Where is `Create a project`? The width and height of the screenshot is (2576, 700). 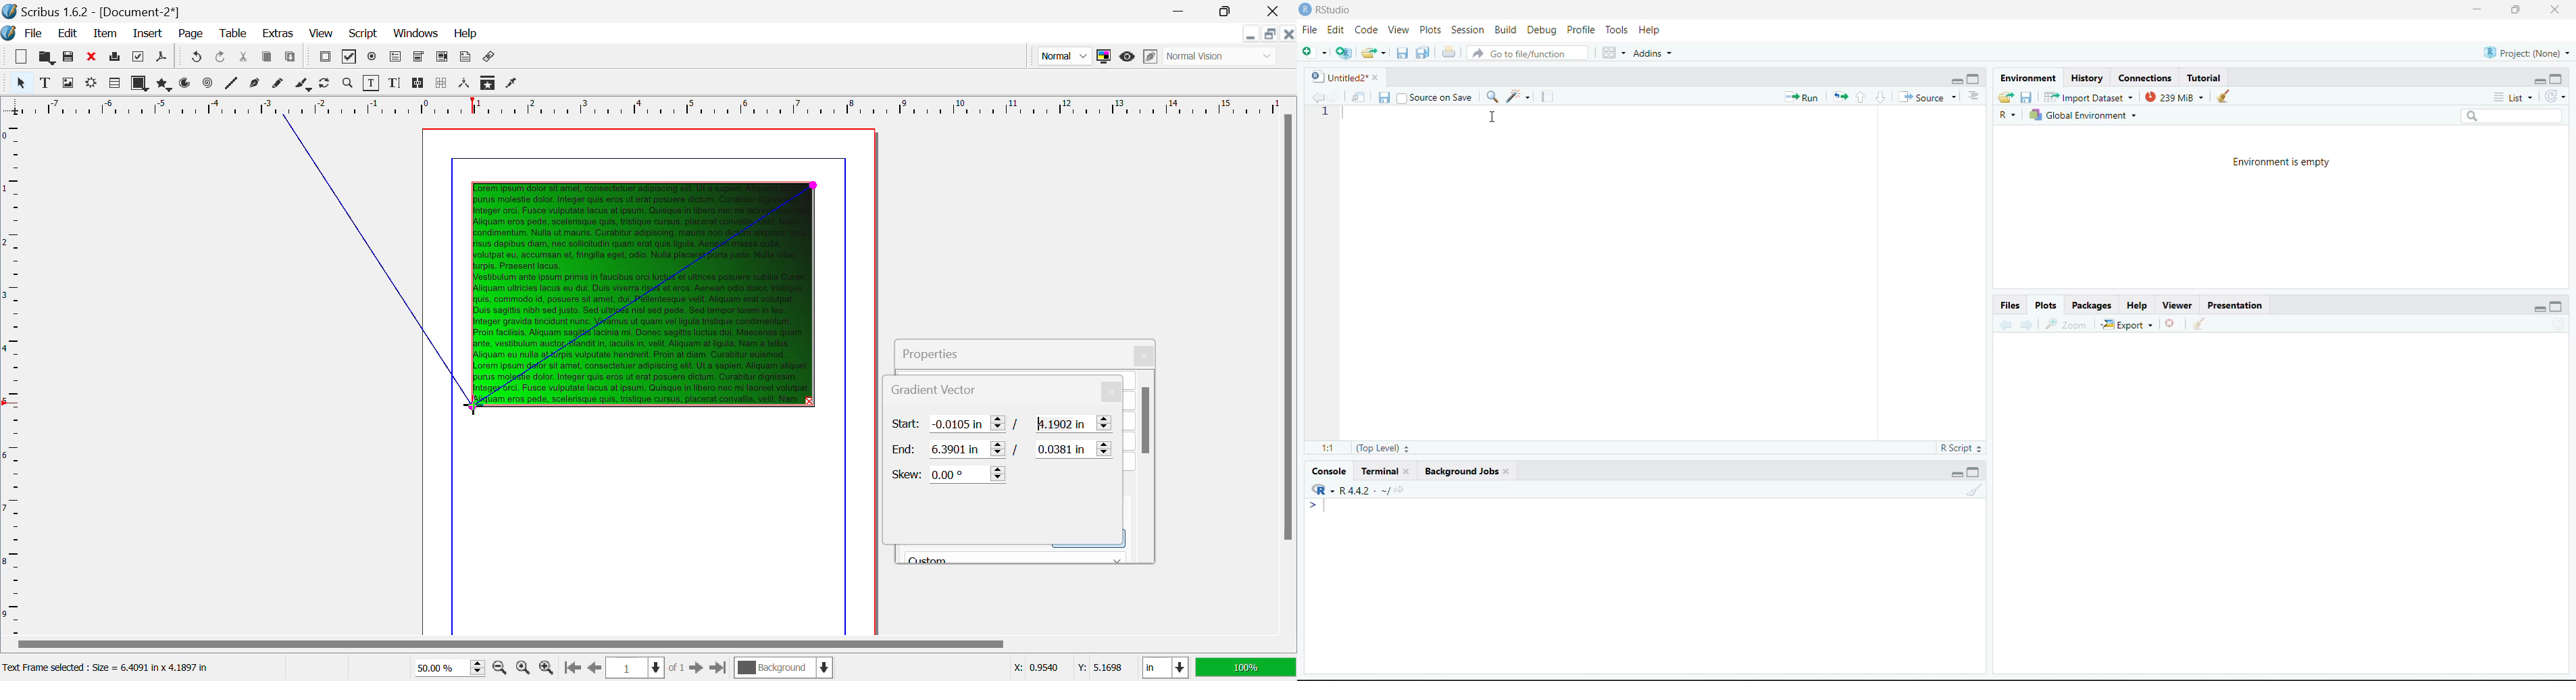 Create a project is located at coordinates (1344, 51).